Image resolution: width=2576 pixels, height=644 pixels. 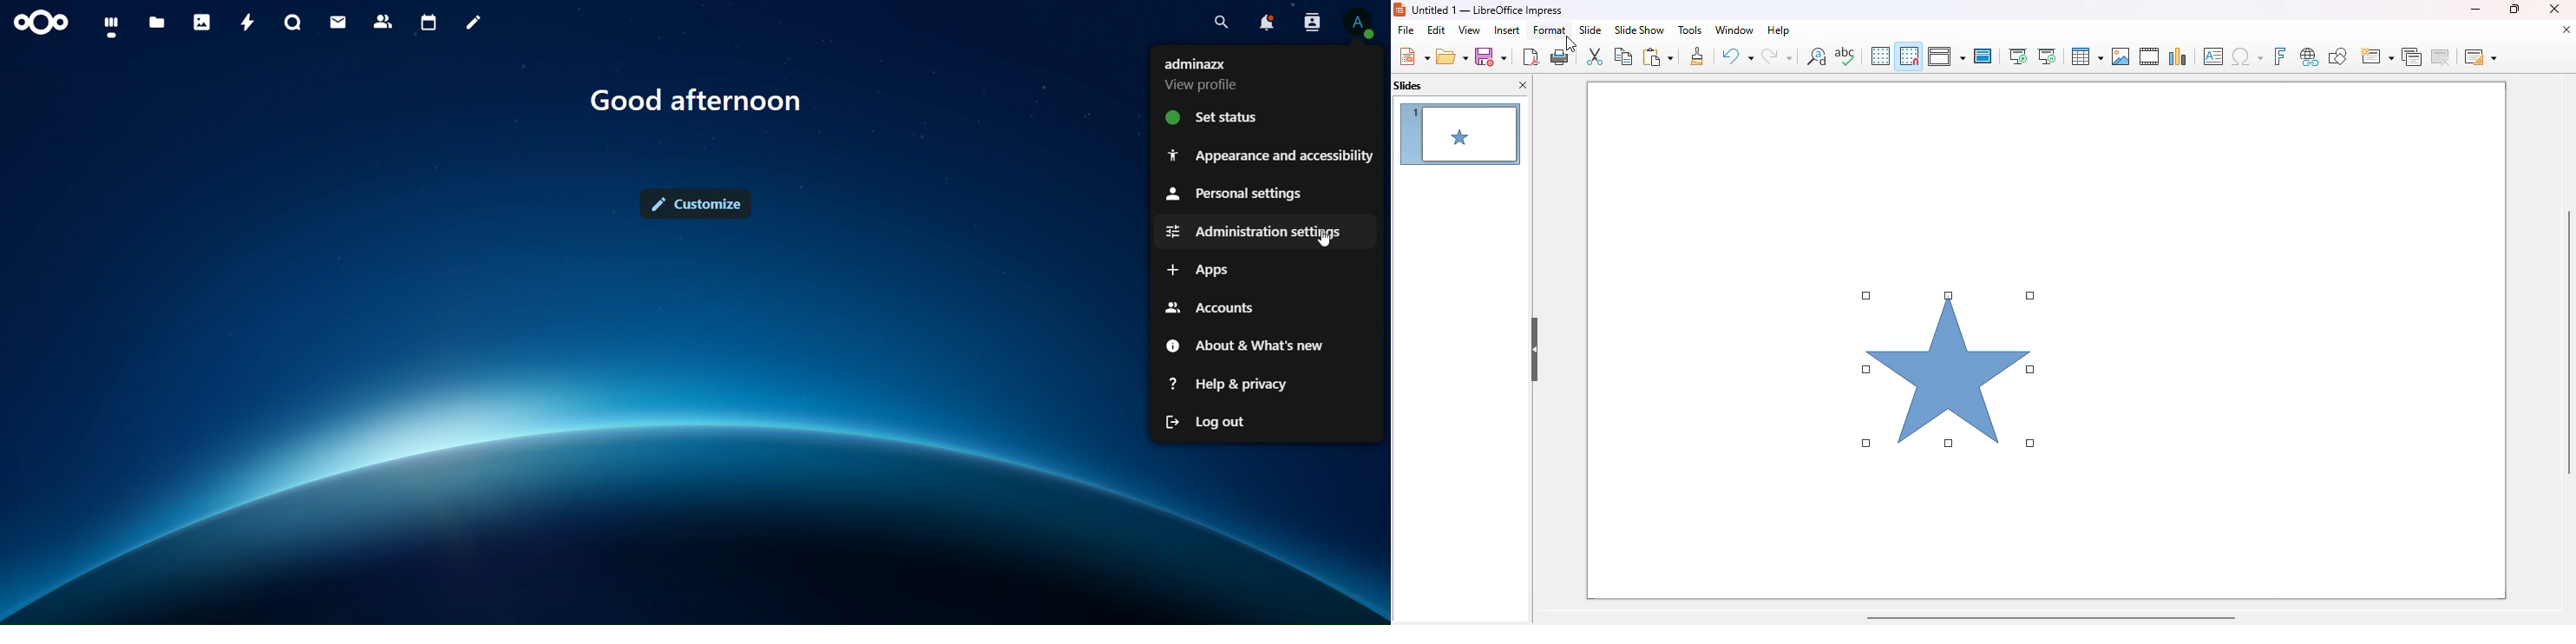 What do you see at coordinates (1908, 56) in the screenshot?
I see `snap to grid` at bounding box center [1908, 56].